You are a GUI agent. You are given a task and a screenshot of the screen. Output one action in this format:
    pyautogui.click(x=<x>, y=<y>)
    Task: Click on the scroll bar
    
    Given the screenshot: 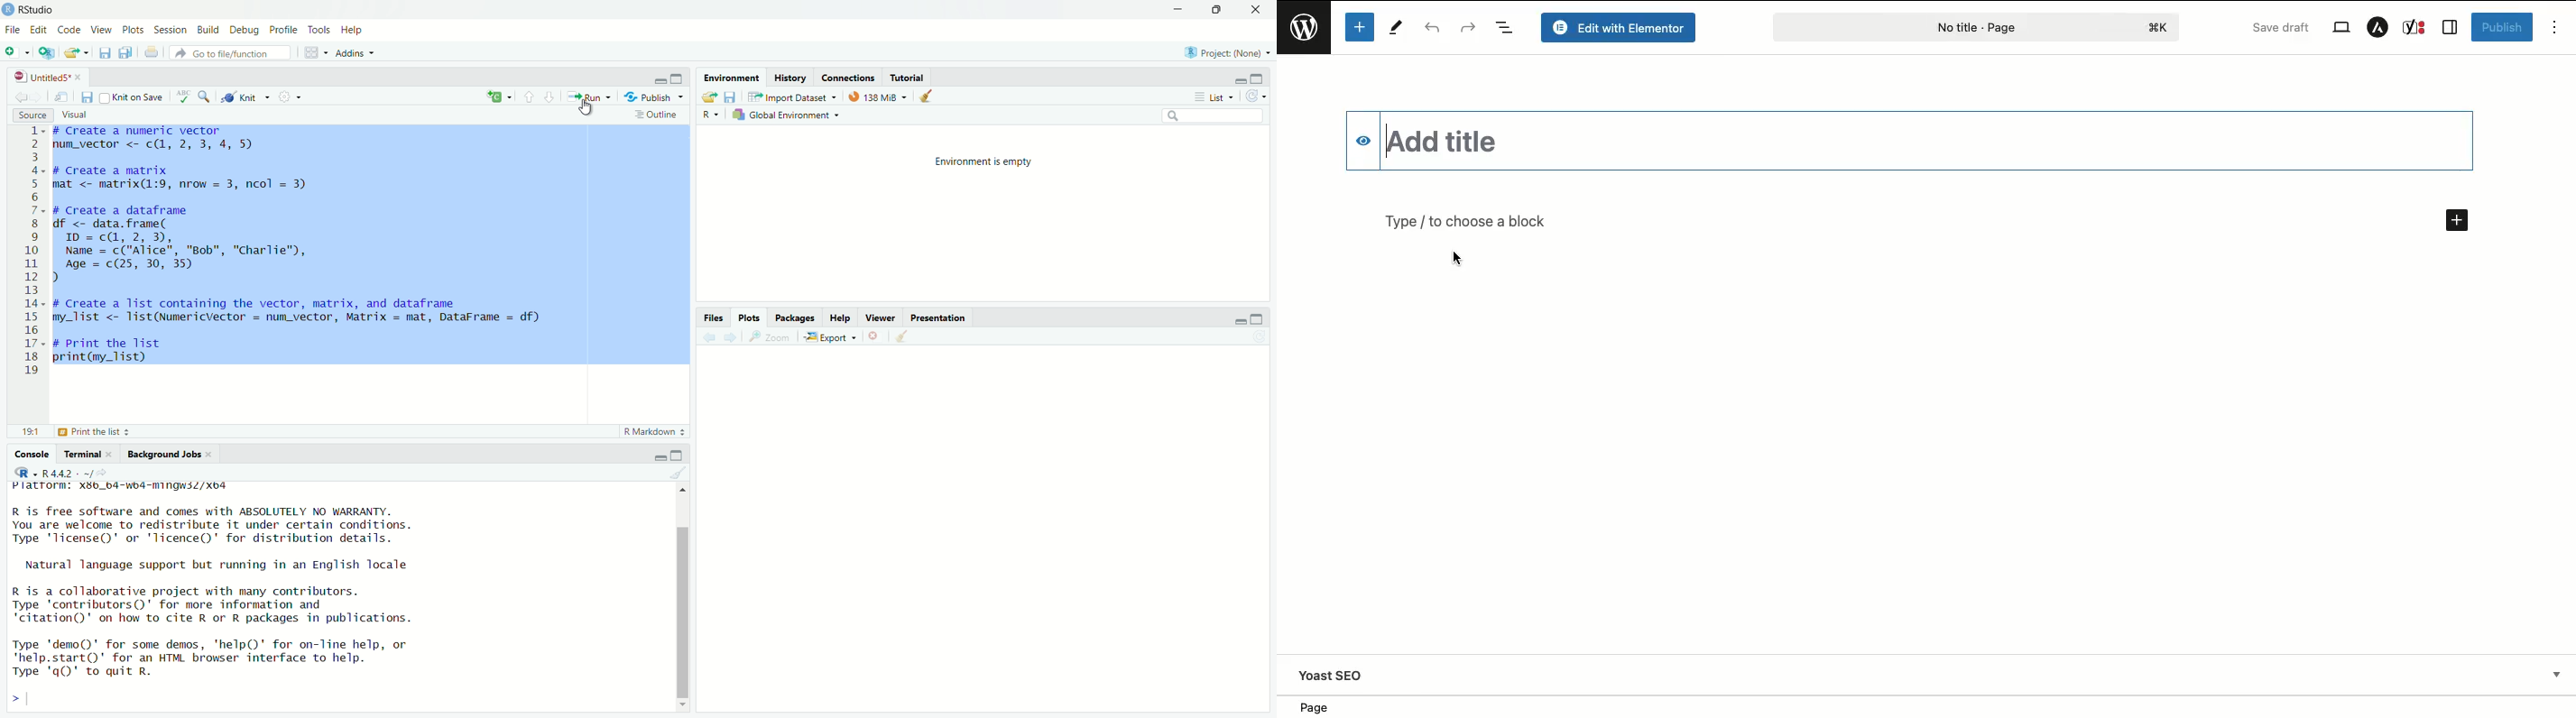 What is the action you would take?
    pyautogui.click(x=681, y=598)
    